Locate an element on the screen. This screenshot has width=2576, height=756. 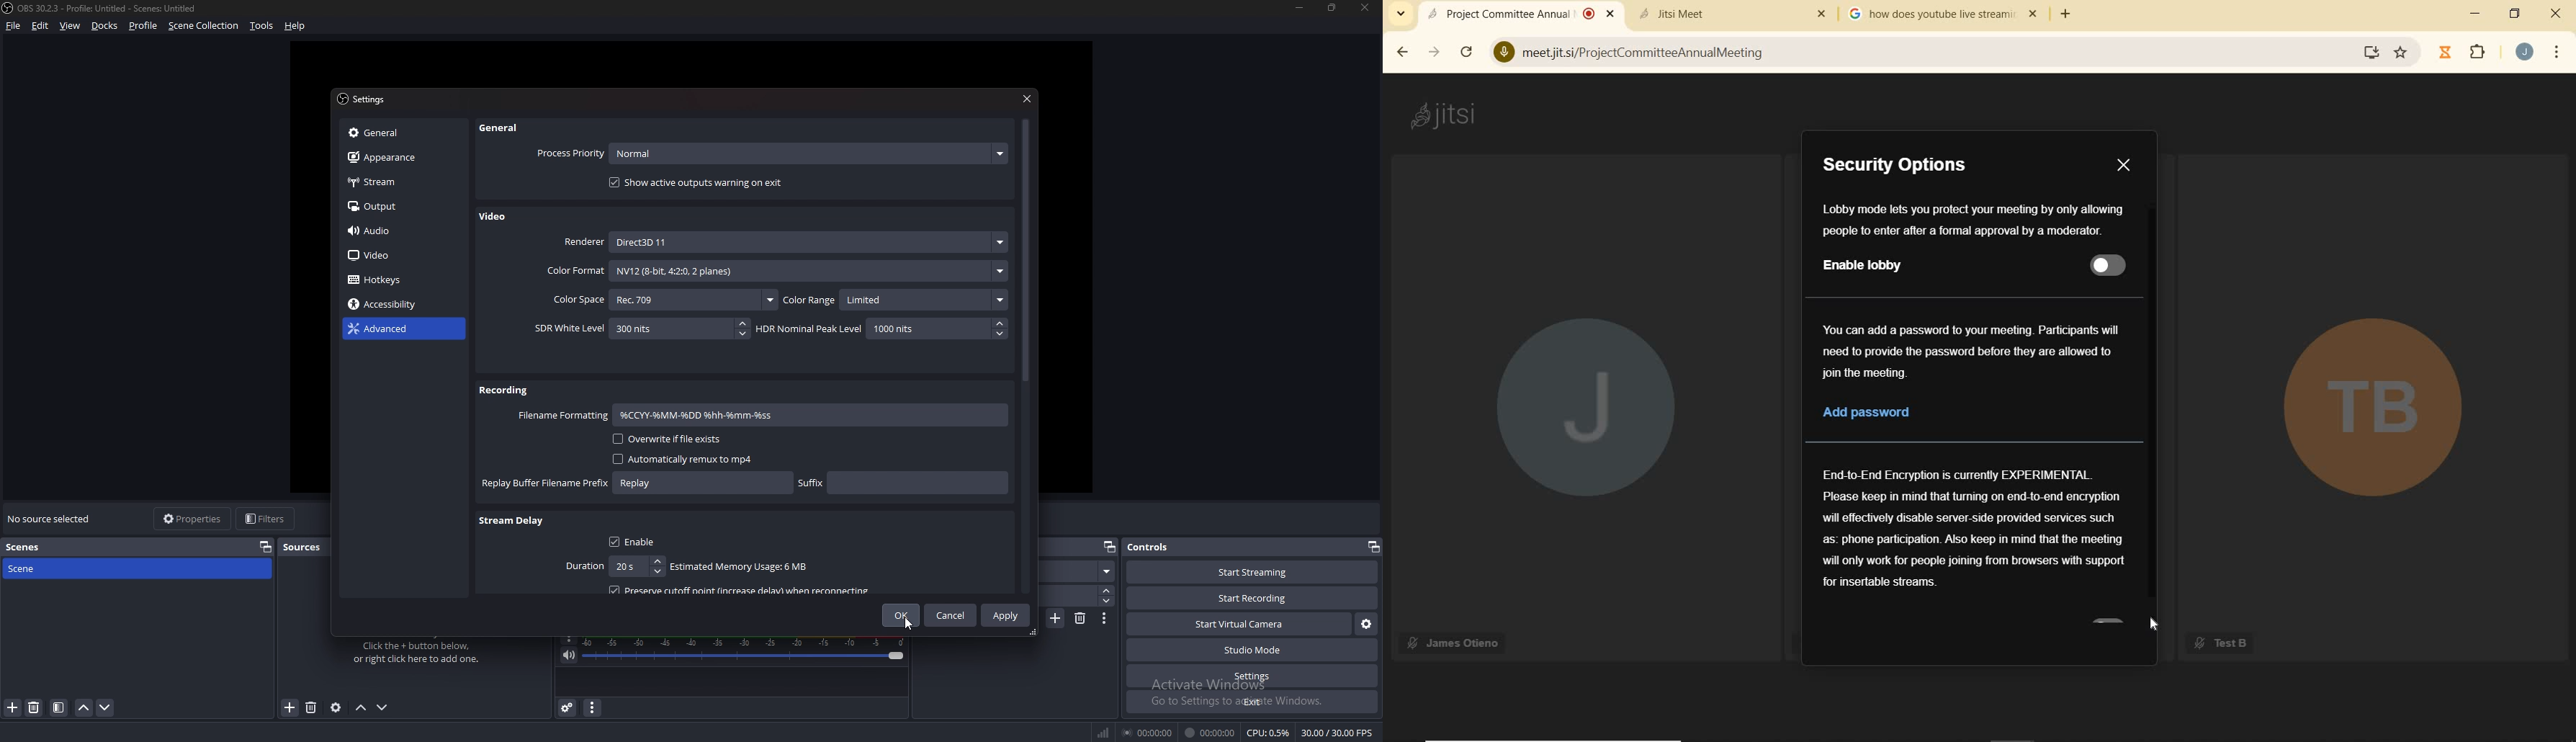
Process priority is located at coordinates (772, 154).